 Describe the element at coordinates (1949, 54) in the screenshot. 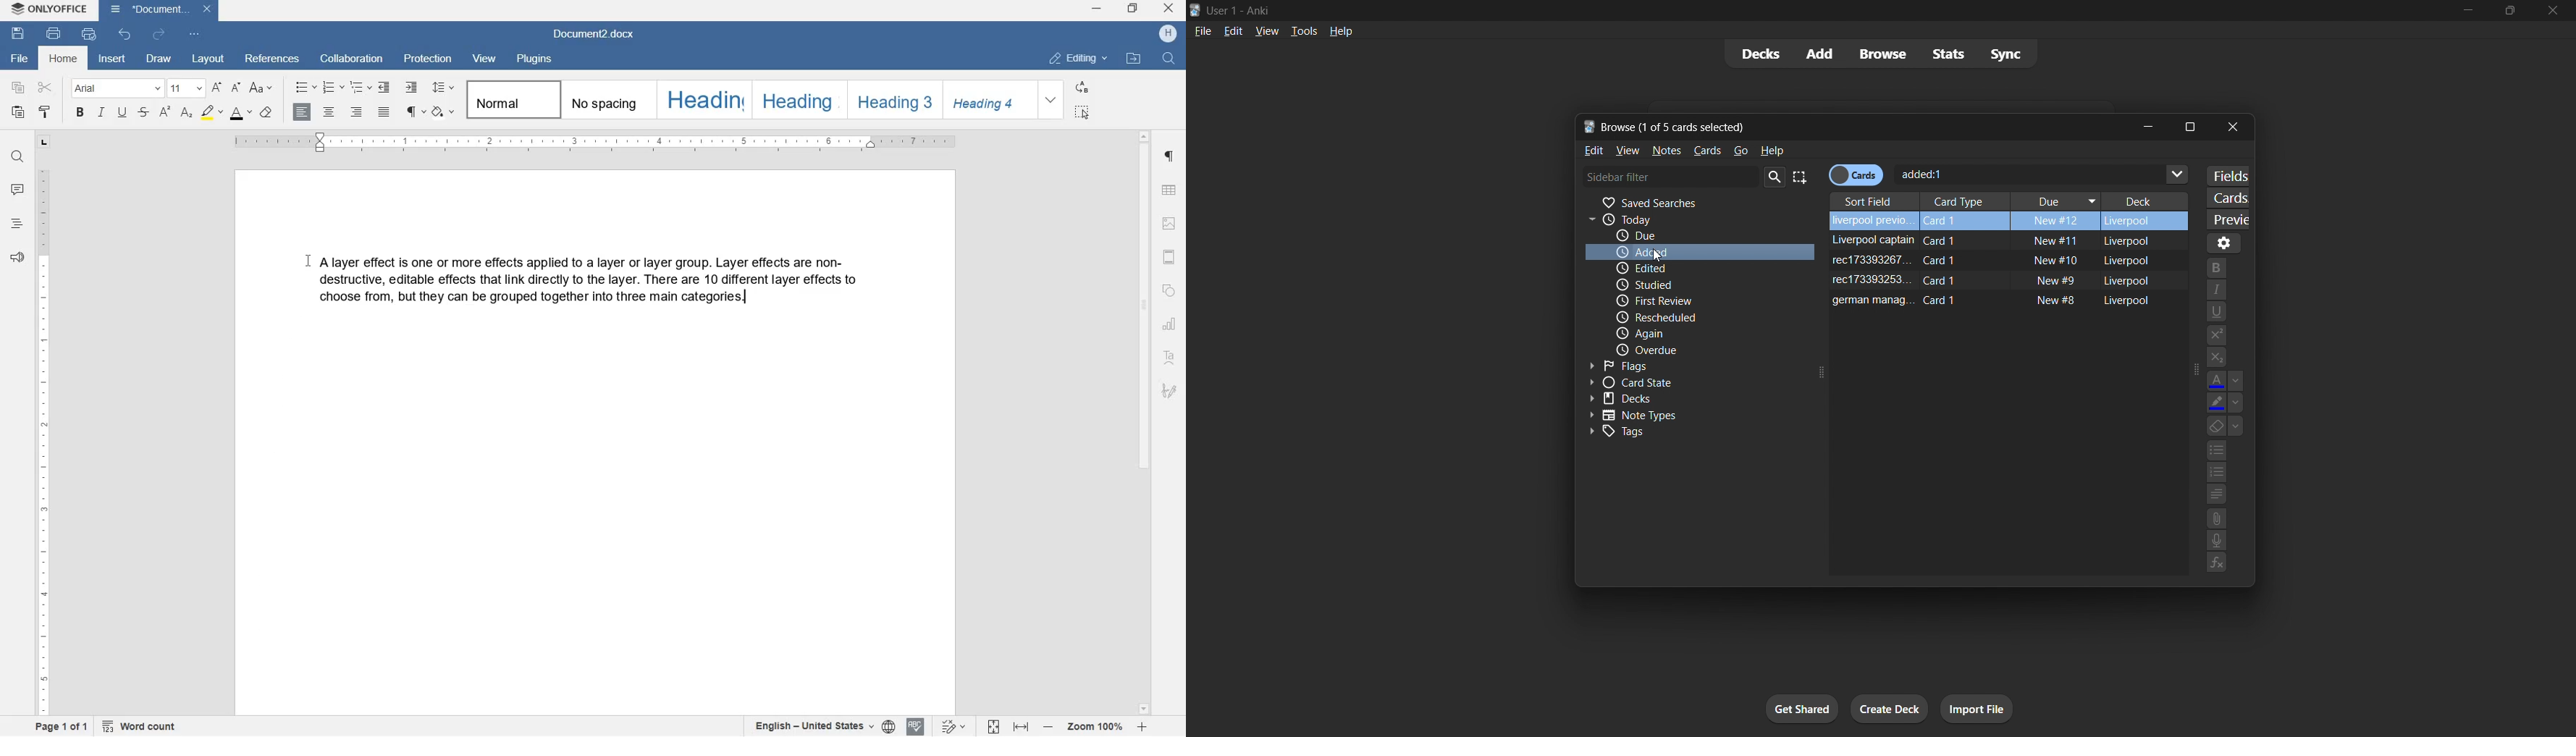

I see `stats` at that location.